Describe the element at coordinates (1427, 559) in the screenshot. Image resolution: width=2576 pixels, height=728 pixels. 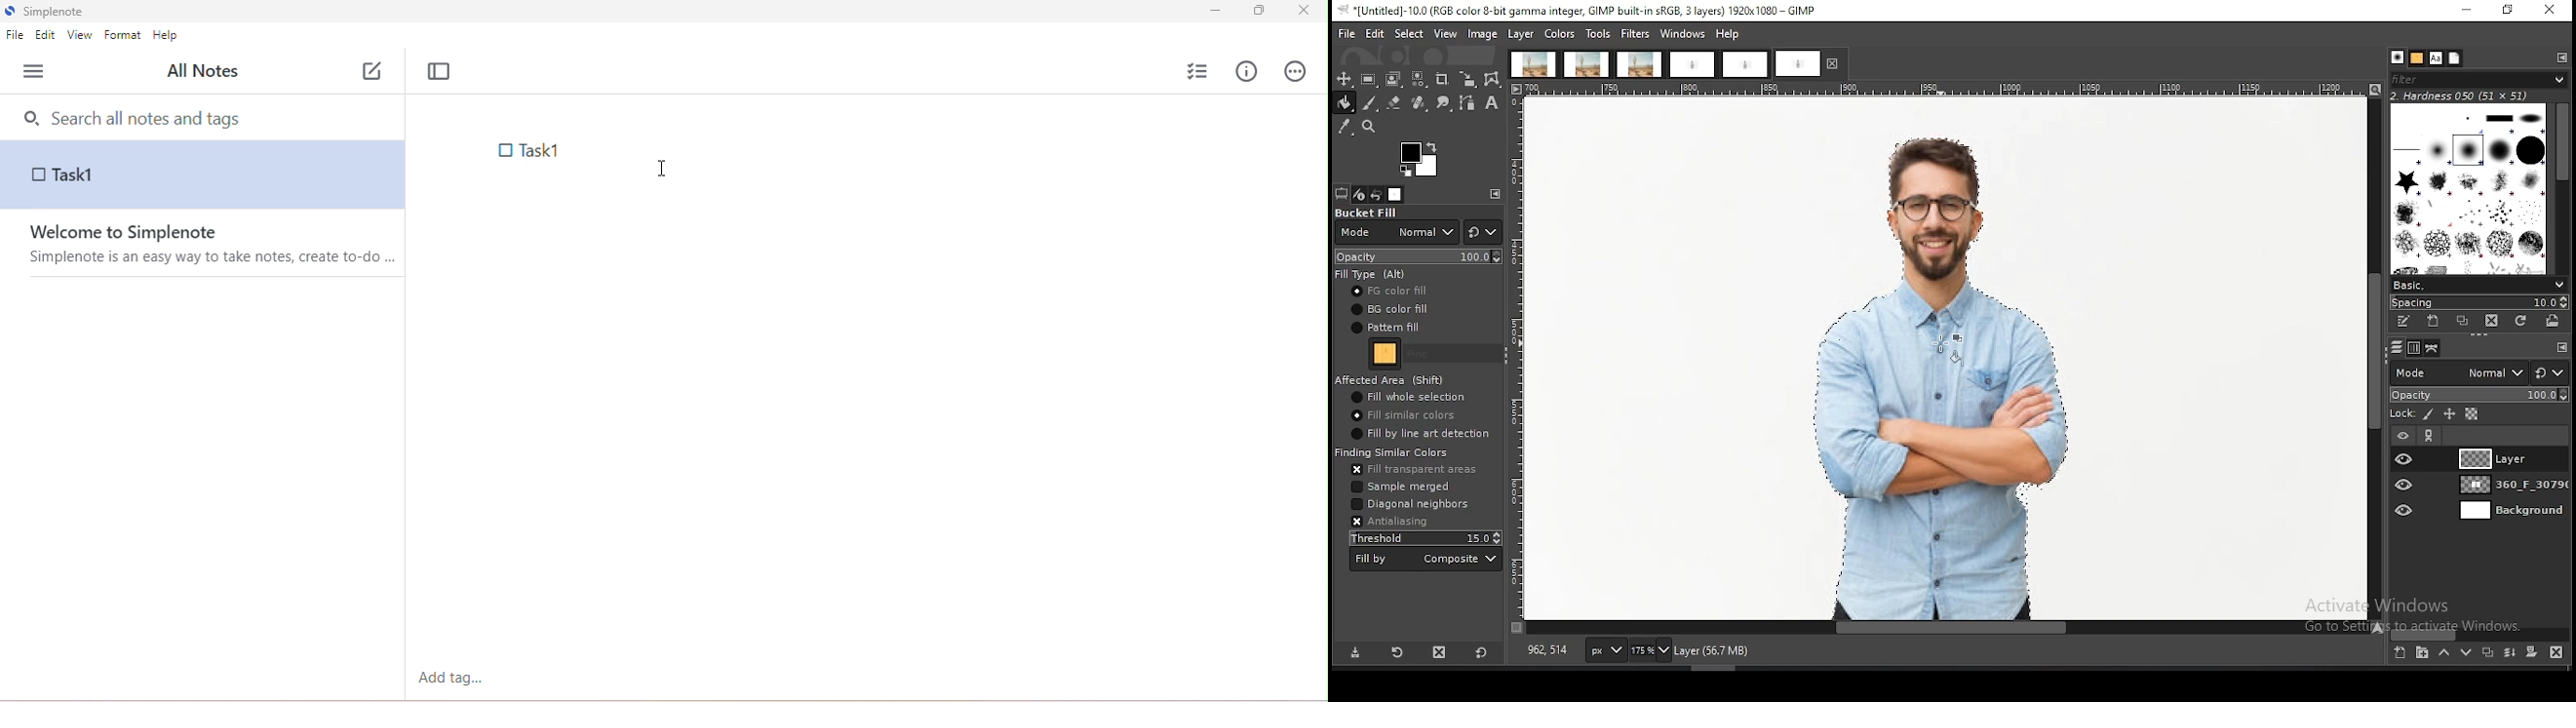
I see `fill by` at that location.